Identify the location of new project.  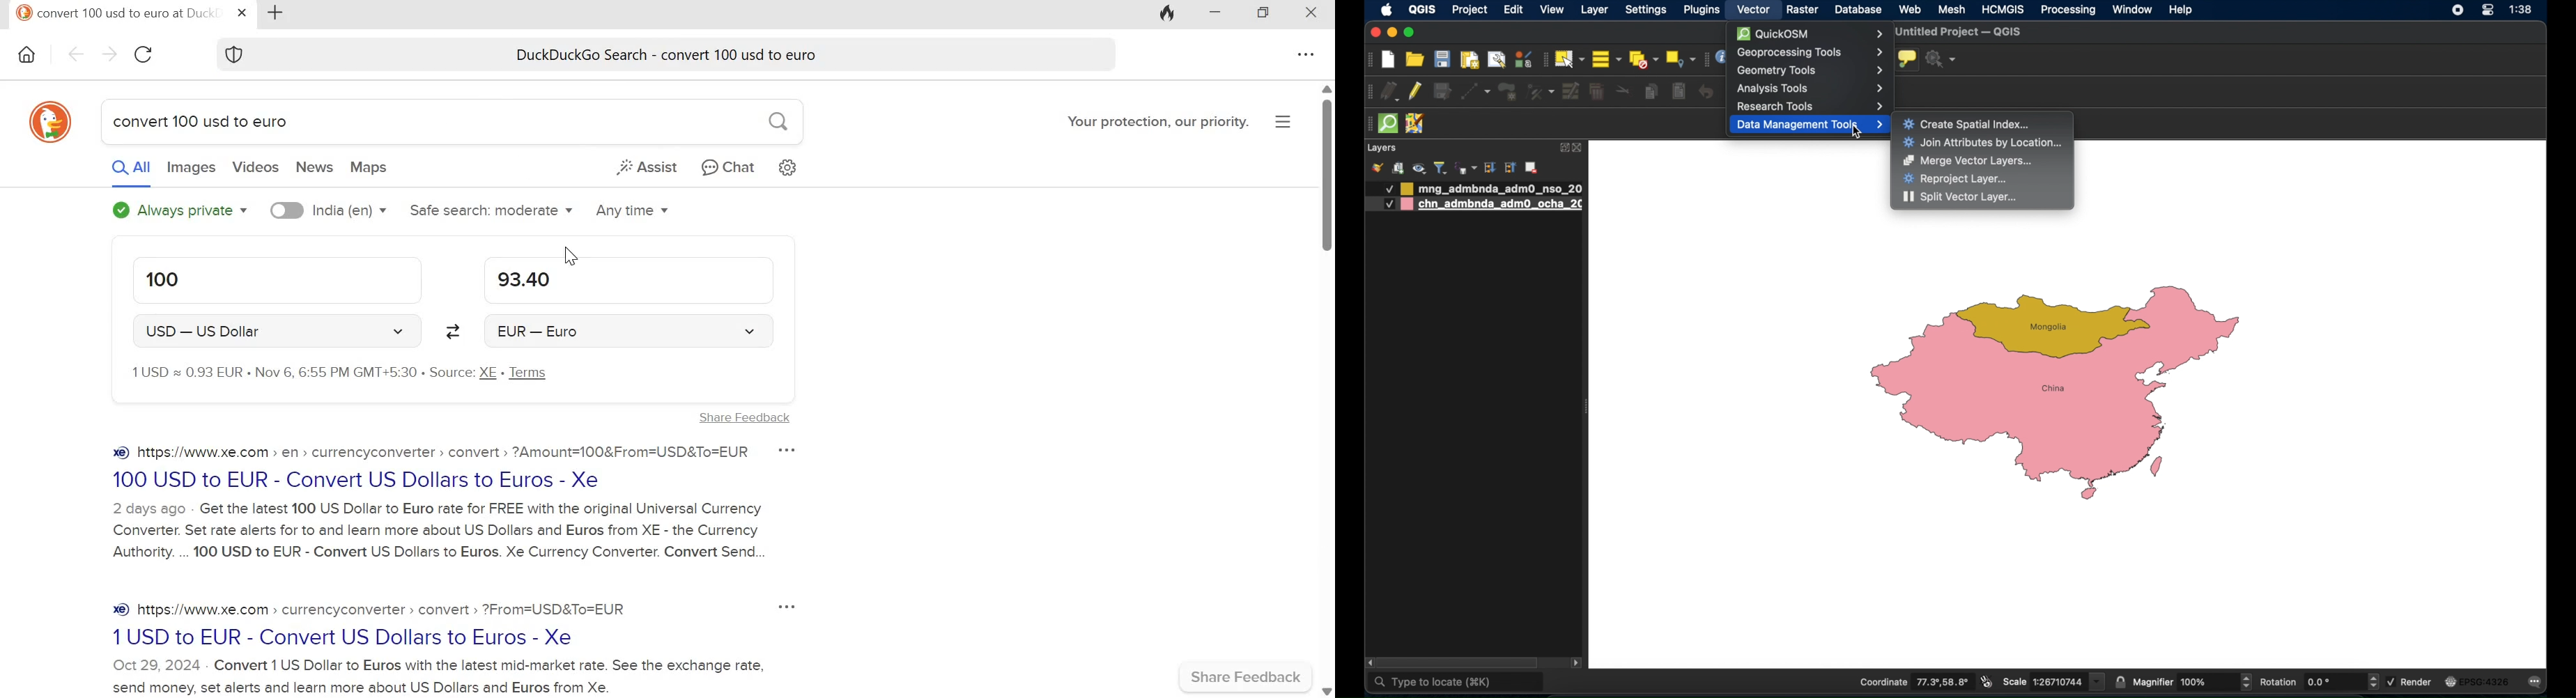
(1389, 60).